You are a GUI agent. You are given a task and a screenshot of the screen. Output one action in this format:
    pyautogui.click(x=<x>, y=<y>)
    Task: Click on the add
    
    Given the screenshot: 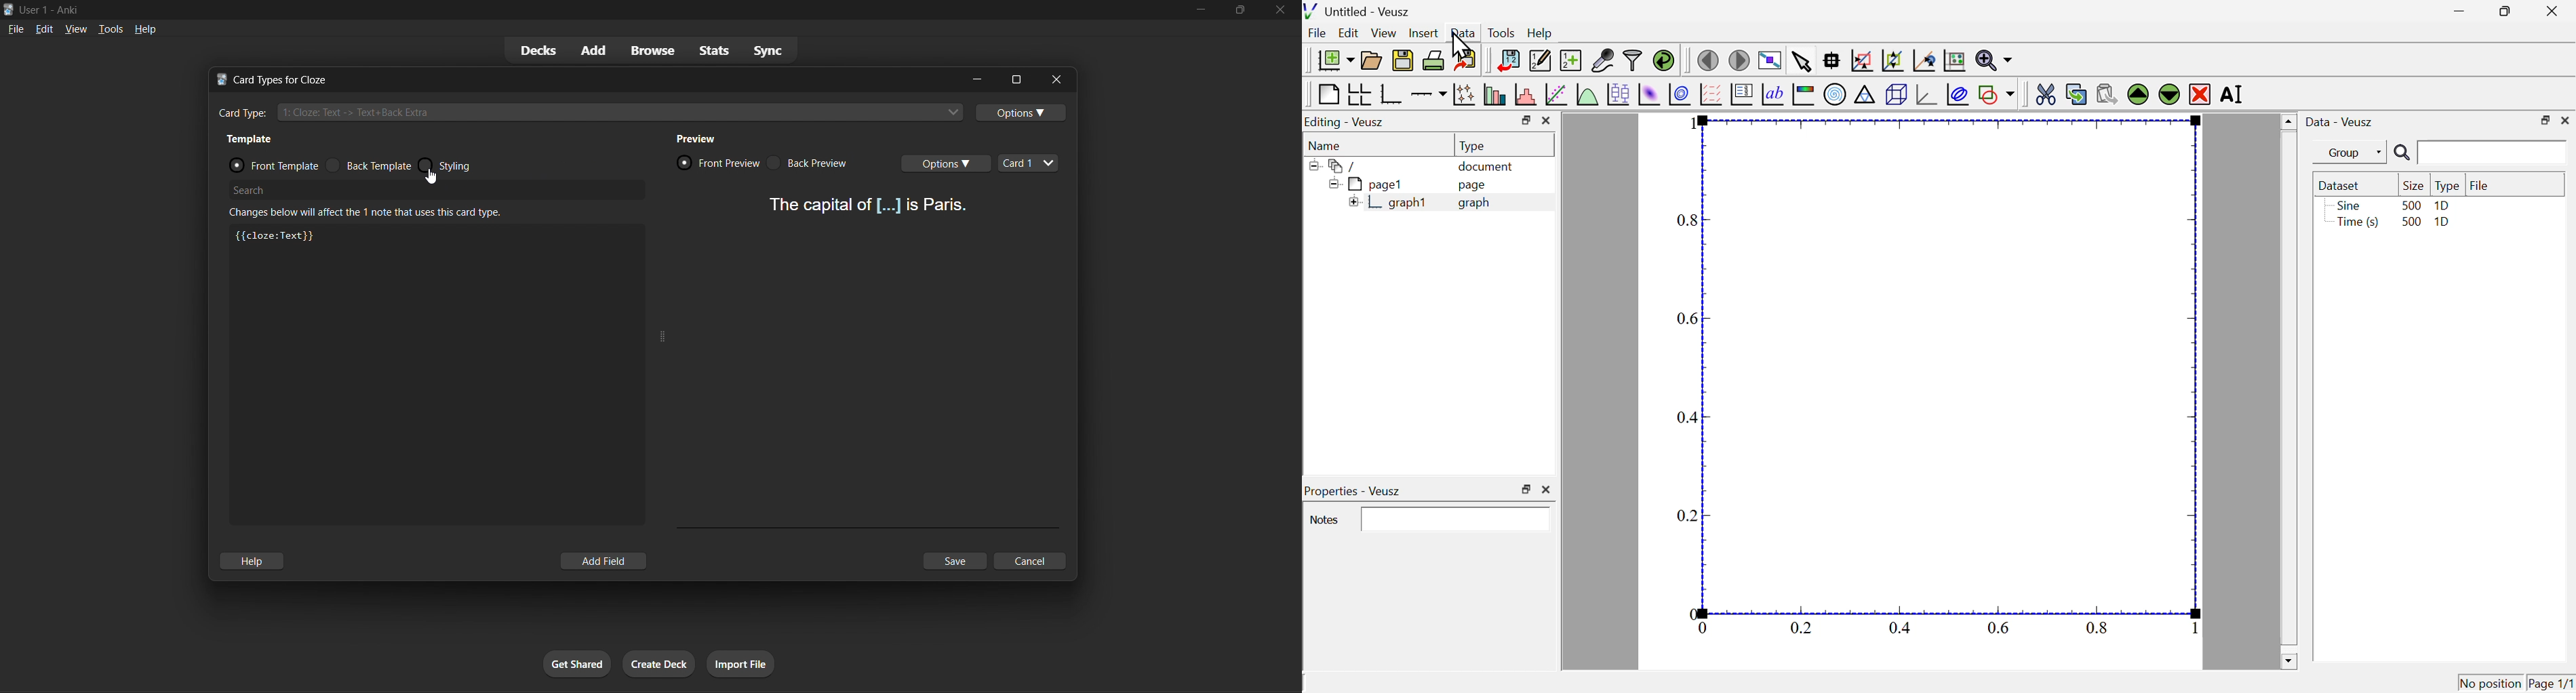 What is the action you would take?
    pyautogui.click(x=593, y=49)
    